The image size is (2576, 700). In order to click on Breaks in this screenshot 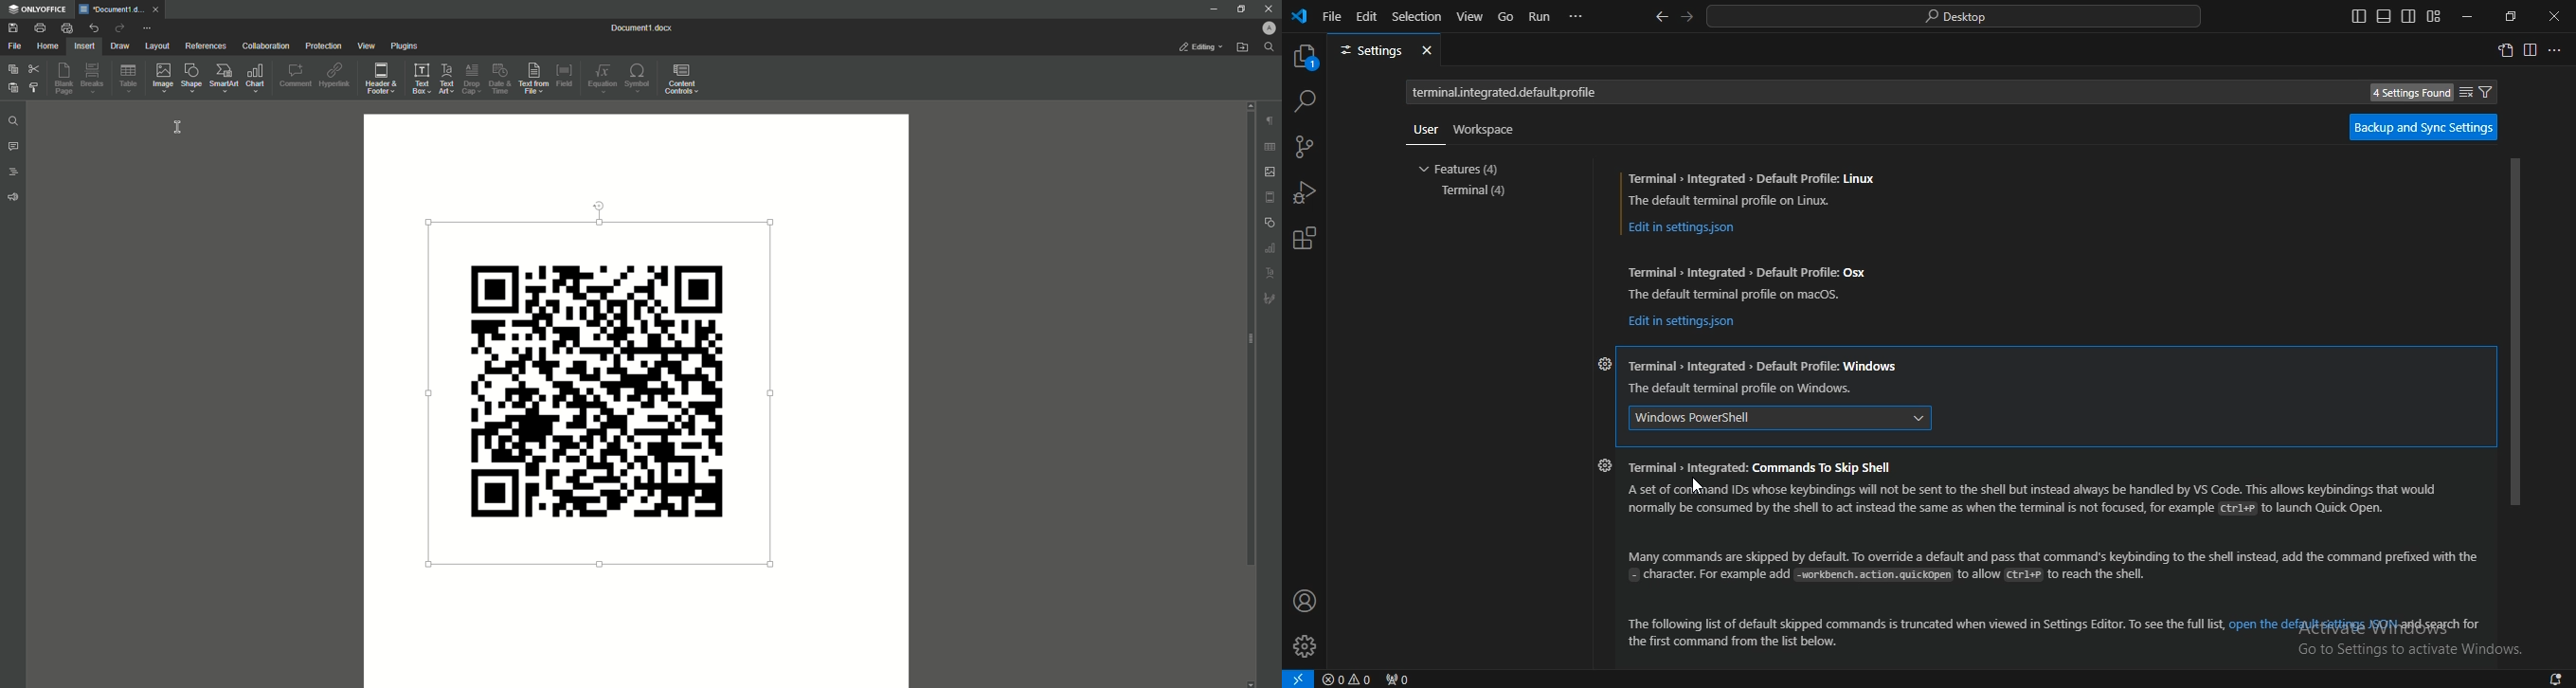, I will do `click(94, 79)`.